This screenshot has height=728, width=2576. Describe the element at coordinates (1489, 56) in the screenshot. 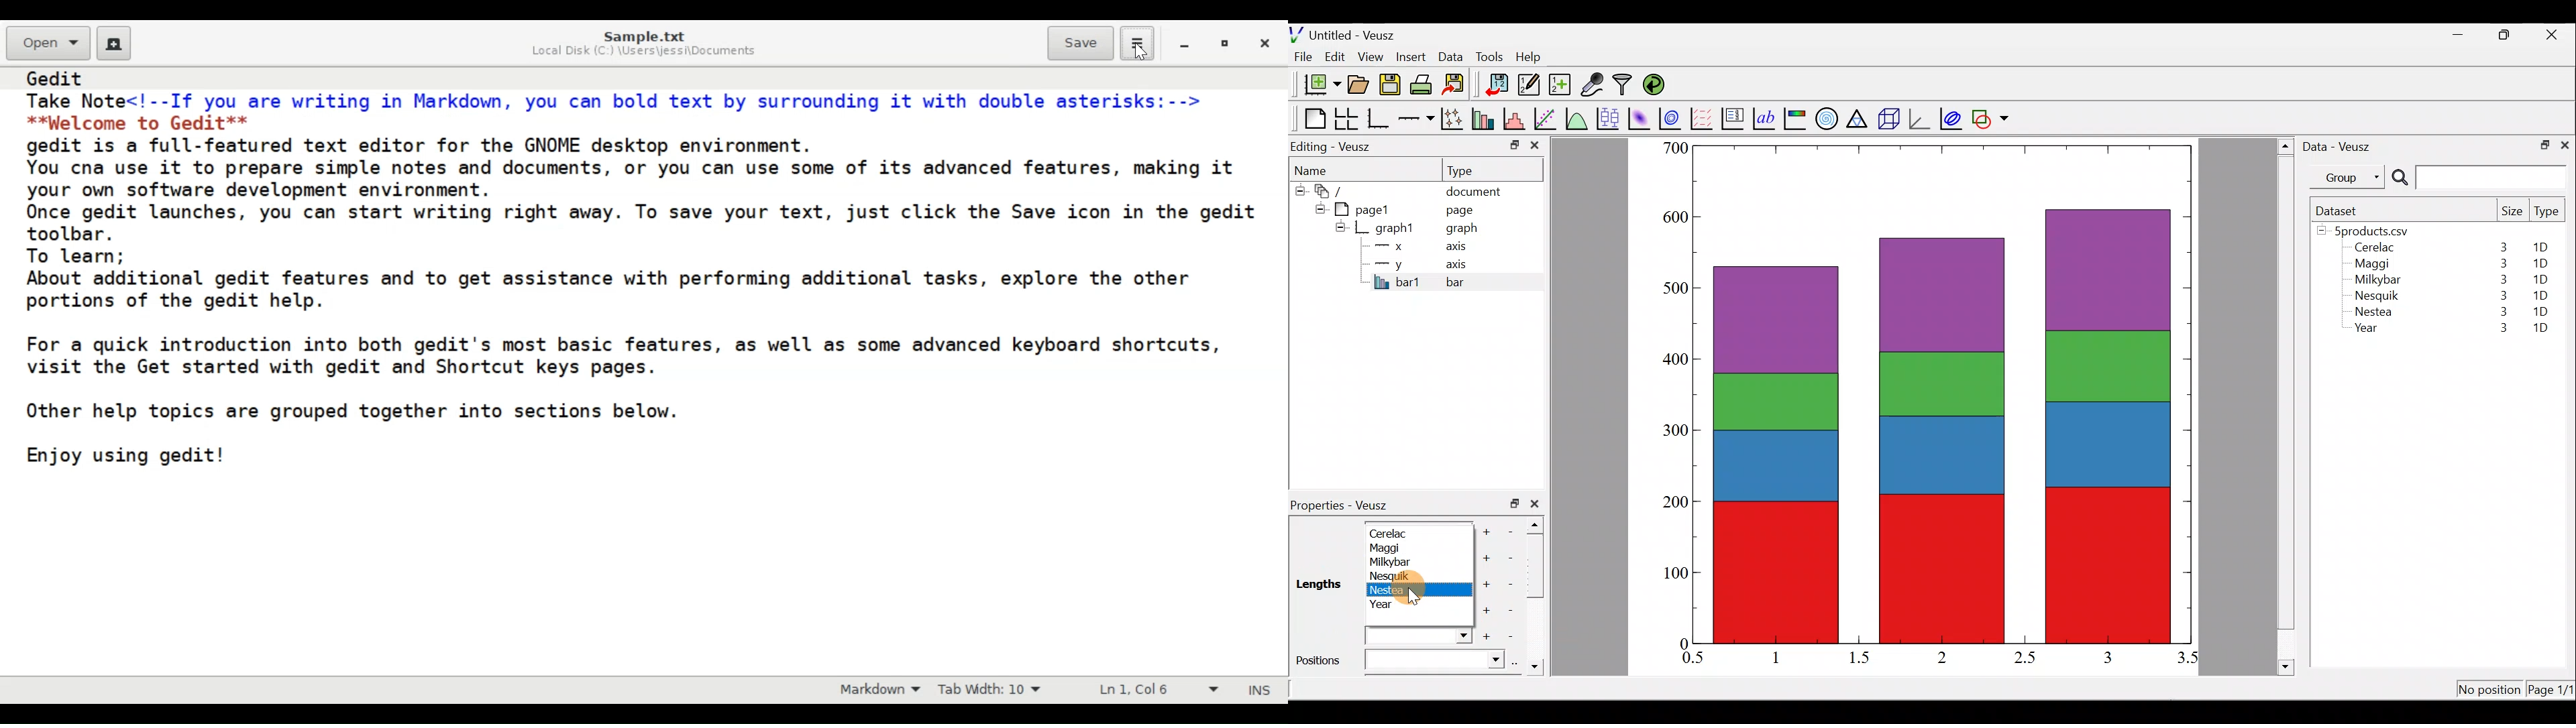

I see `Tools` at that location.